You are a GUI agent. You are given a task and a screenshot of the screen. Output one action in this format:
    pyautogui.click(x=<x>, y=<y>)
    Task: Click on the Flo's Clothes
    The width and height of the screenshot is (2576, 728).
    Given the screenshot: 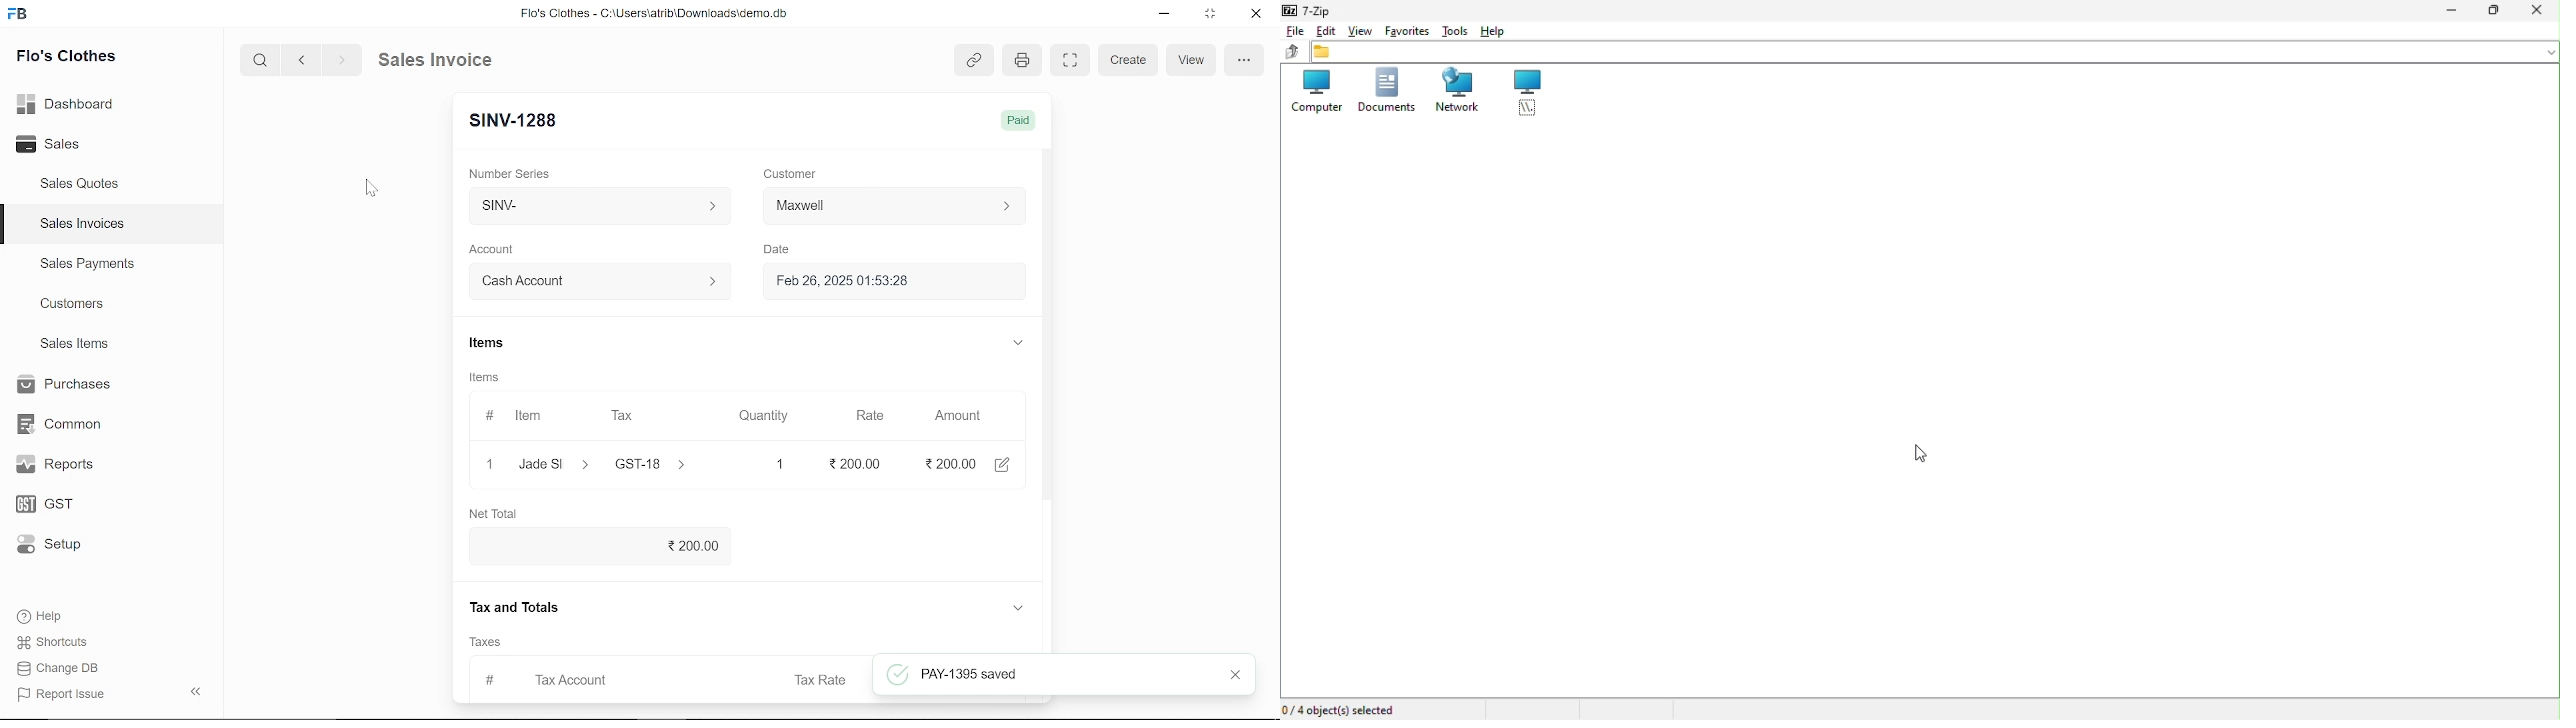 What is the action you would take?
    pyautogui.click(x=66, y=58)
    